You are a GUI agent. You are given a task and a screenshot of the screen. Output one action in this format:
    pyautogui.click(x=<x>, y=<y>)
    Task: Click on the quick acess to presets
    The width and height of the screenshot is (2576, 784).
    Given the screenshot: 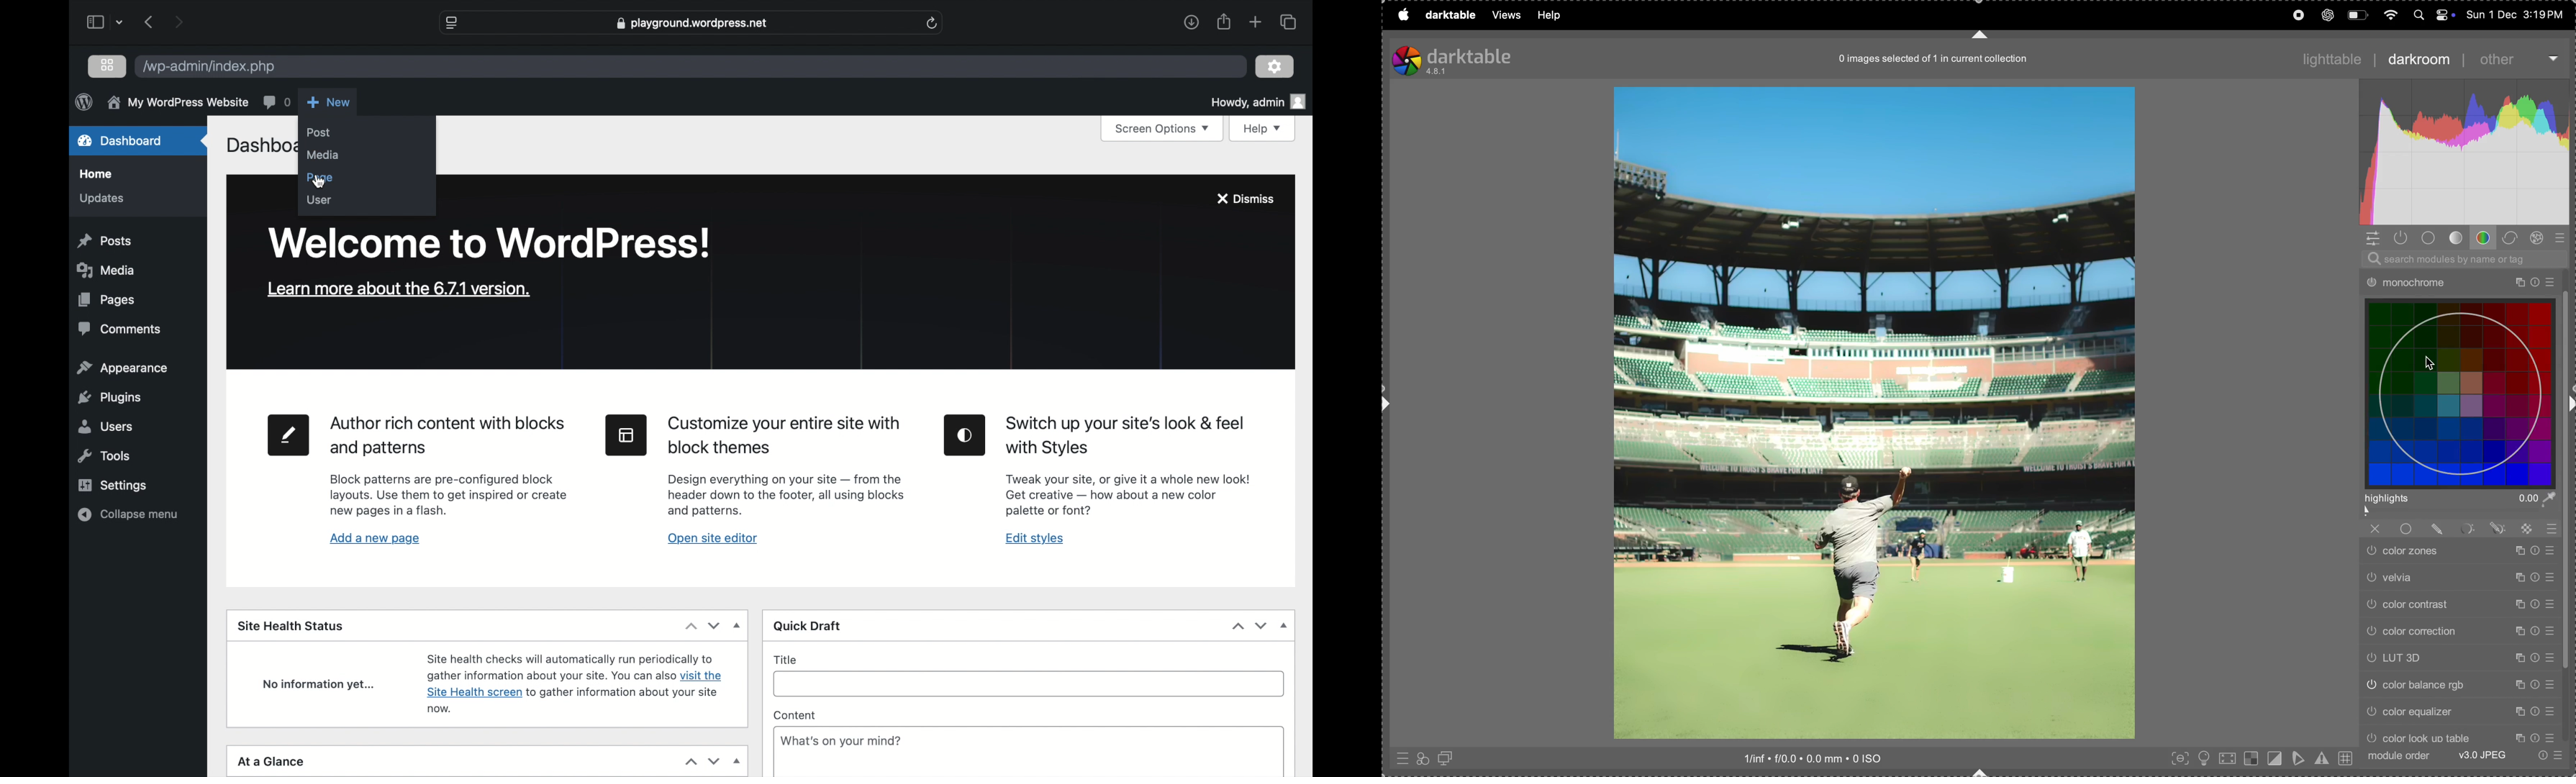 What is the action you would take?
    pyautogui.click(x=1401, y=756)
    